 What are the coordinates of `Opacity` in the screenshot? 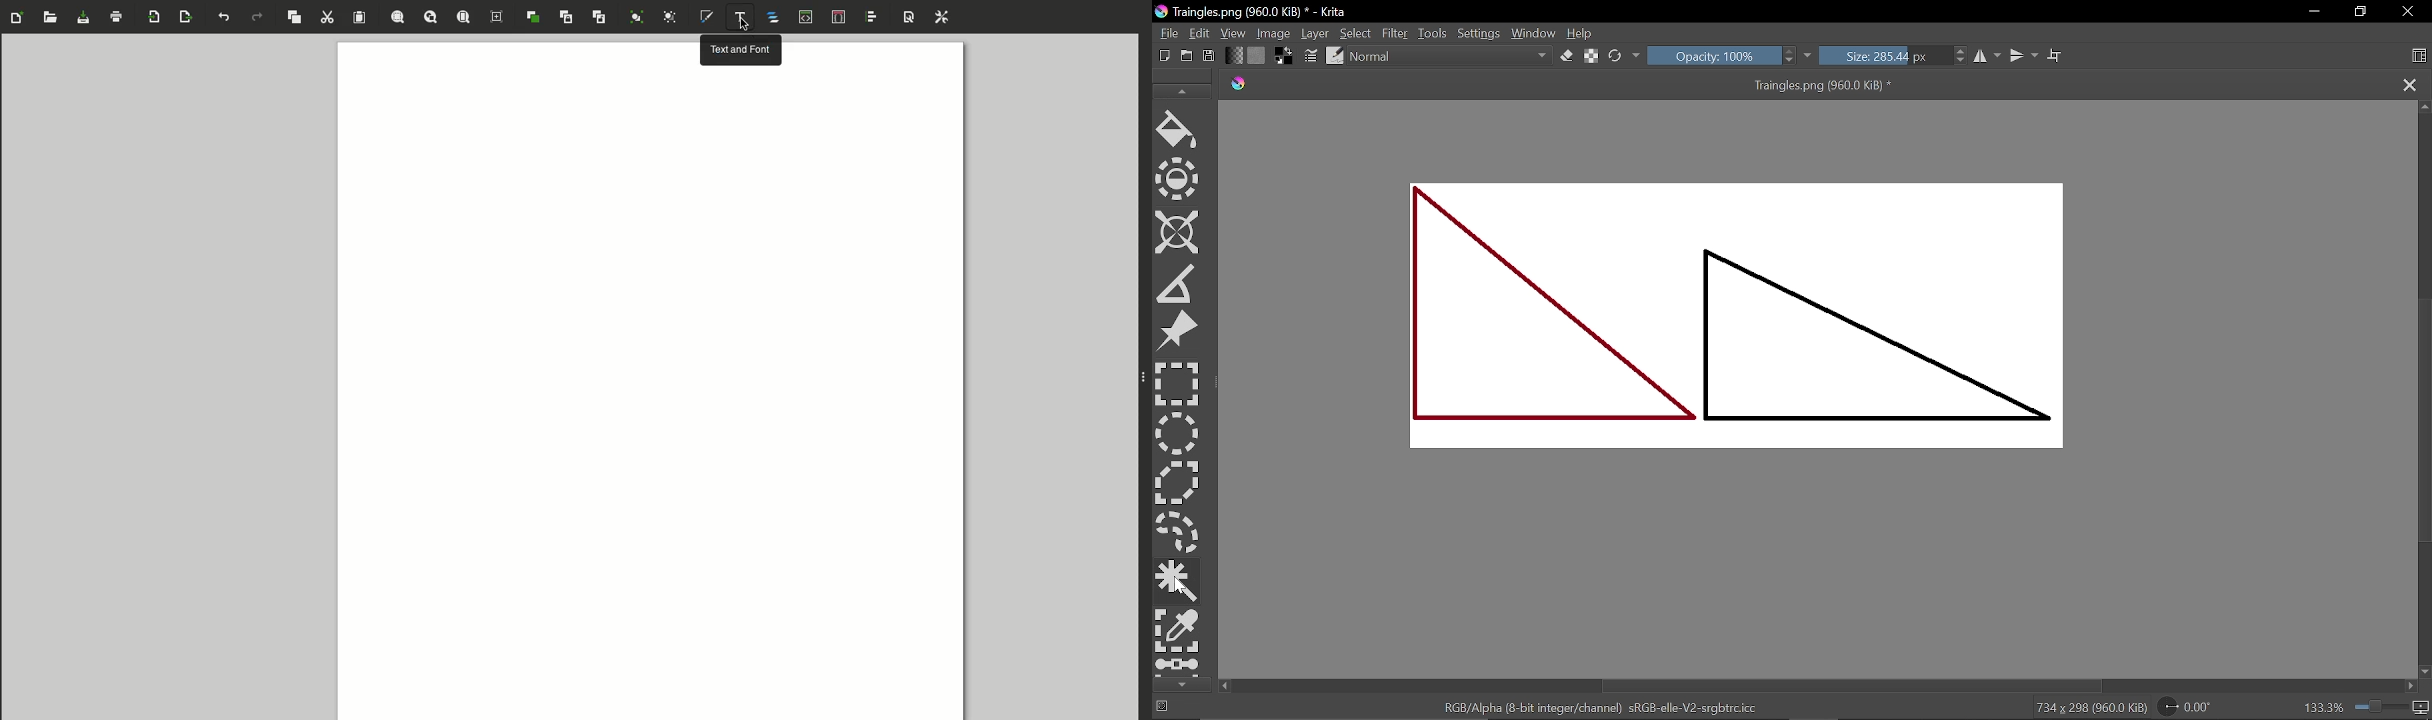 It's located at (1712, 55).